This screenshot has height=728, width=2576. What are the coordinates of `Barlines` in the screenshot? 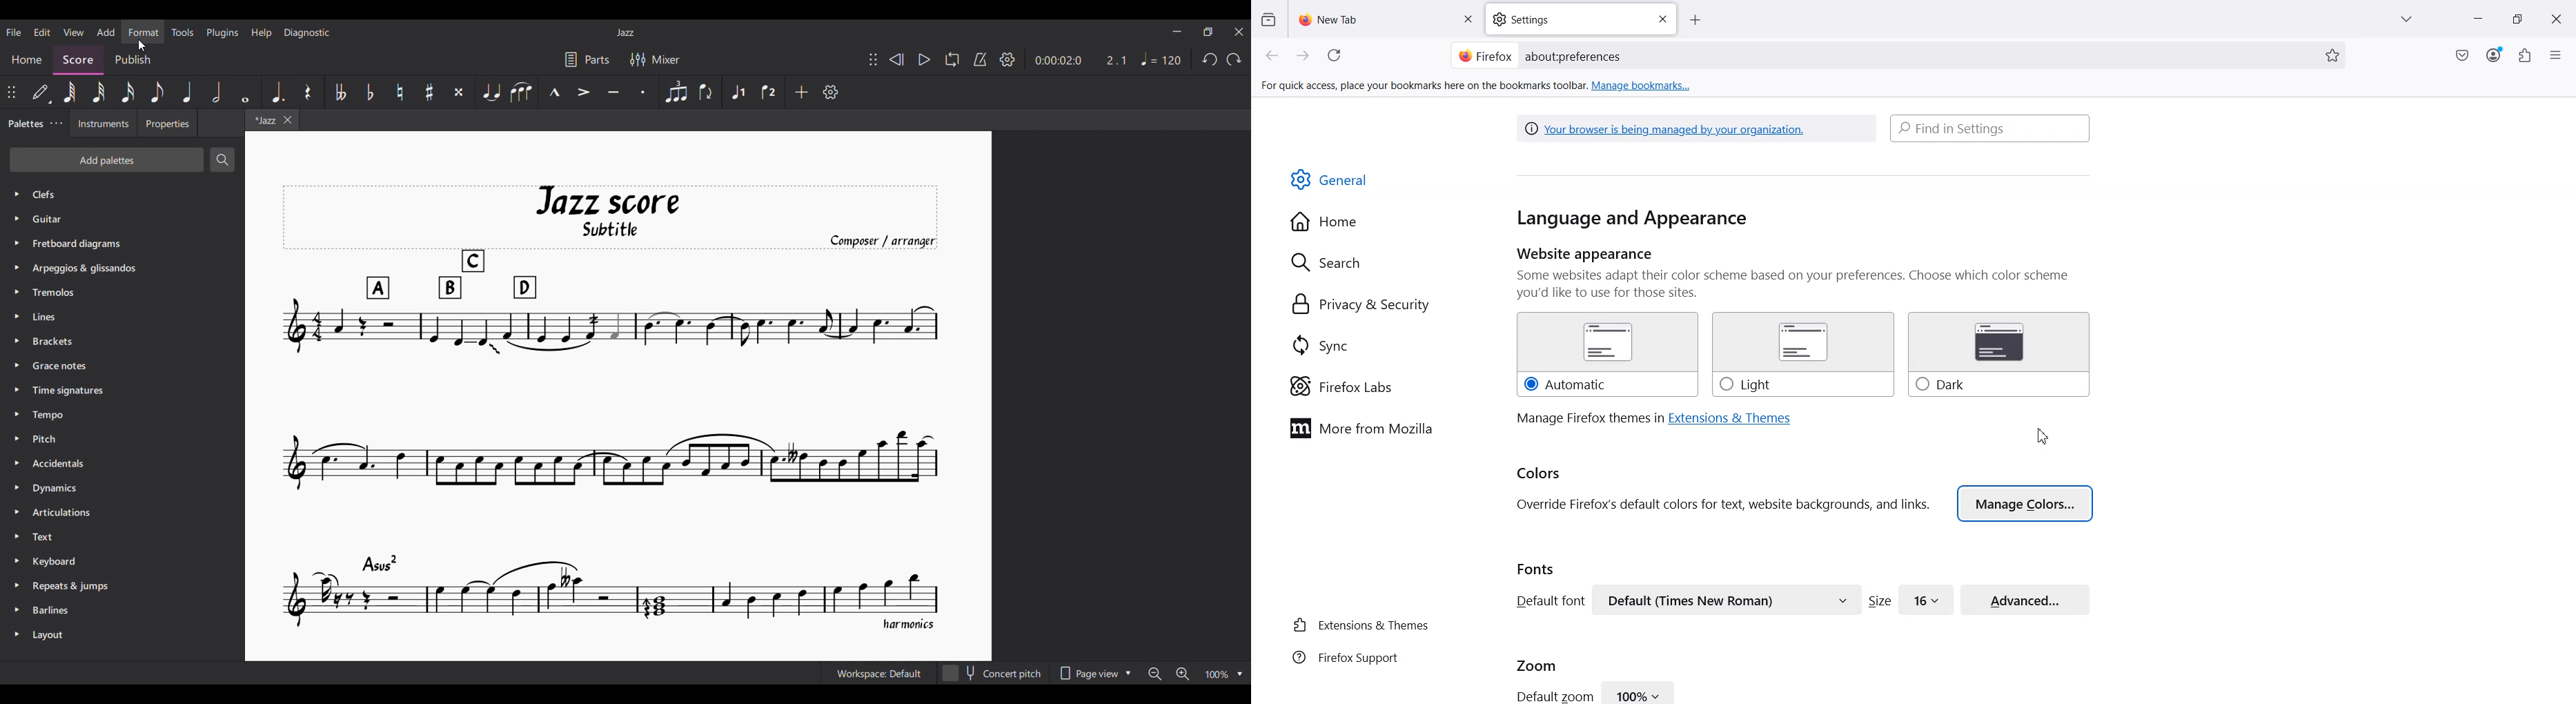 It's located at (55, 611).